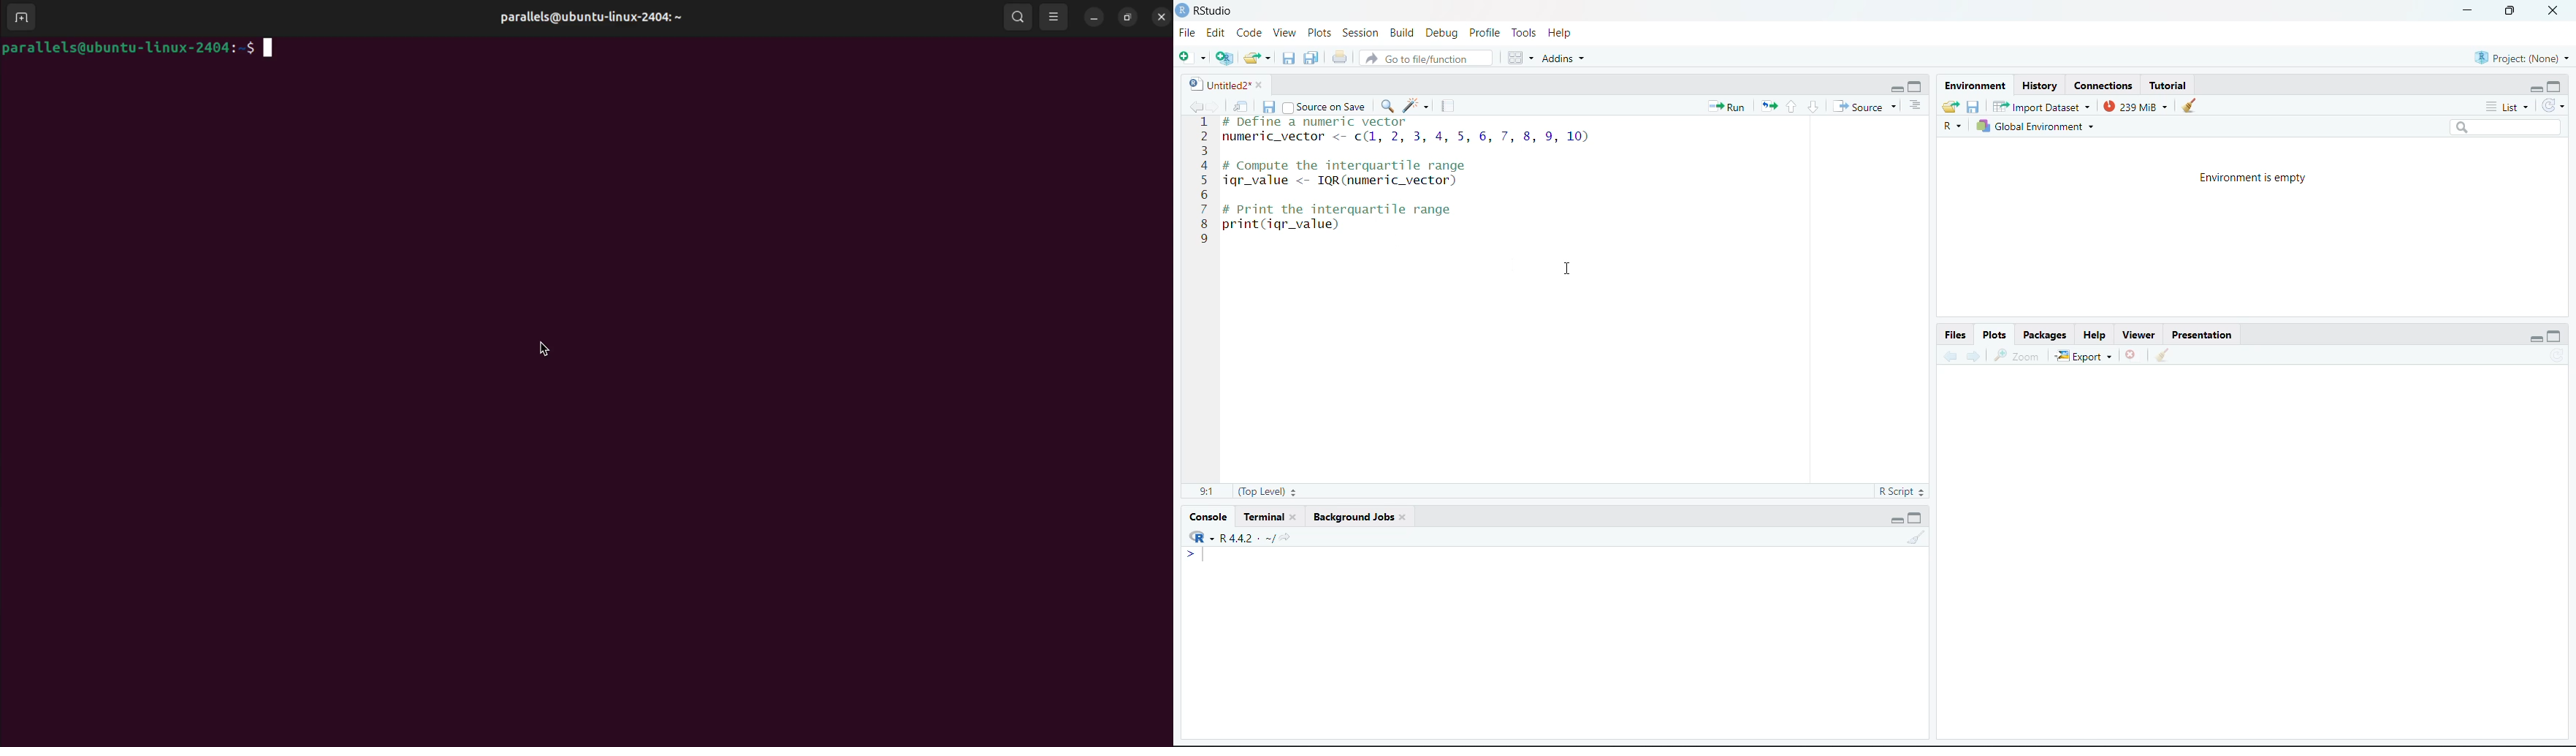  Describe the element at coordinates (1920, 105) in the screenshot. I see `Show document outline (Ctrl + Shift + O)` at that location.